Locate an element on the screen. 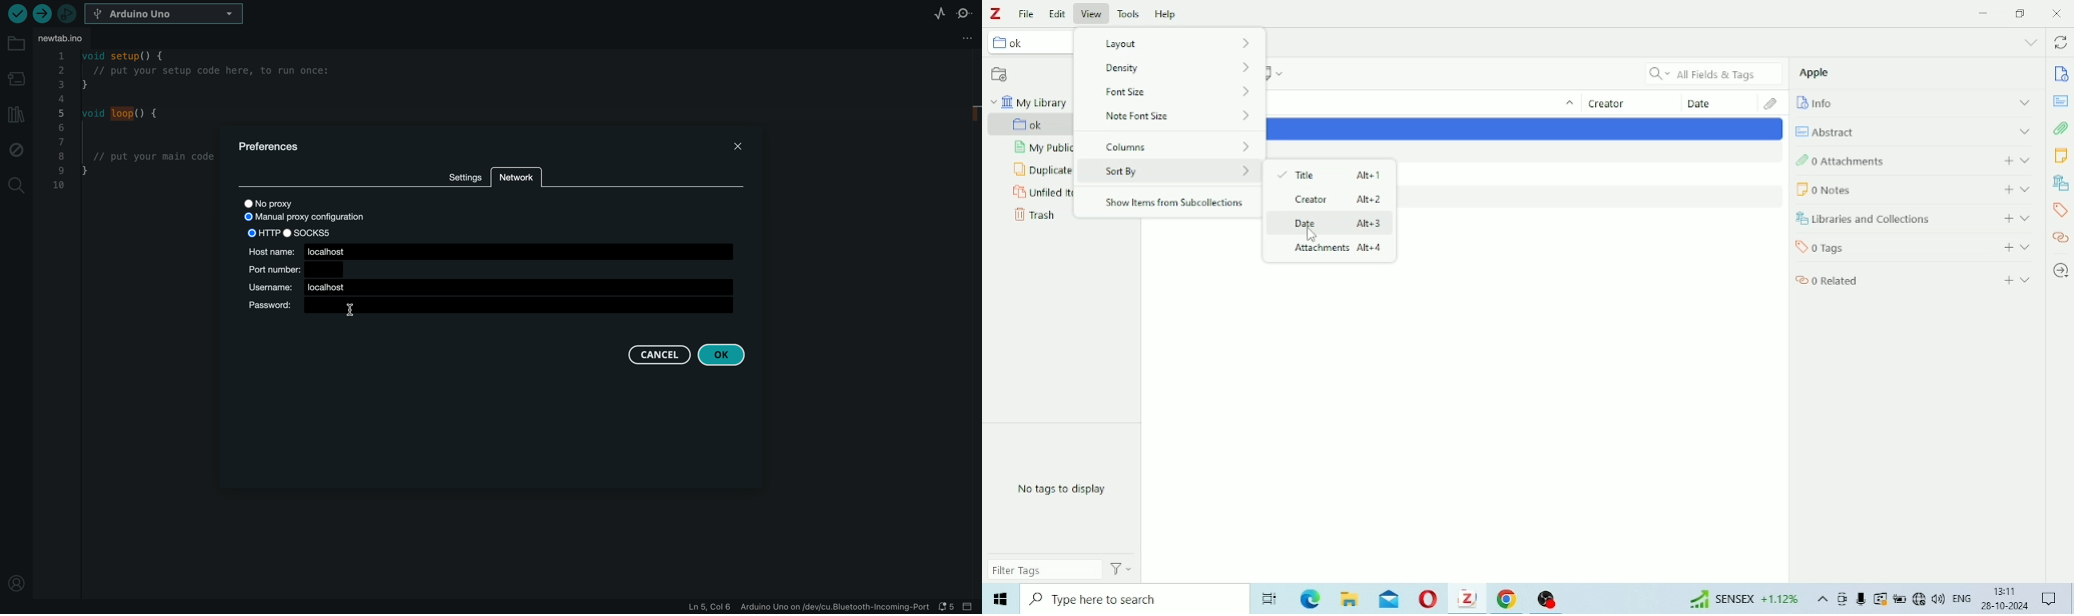  Search All Fields & Tags is located at coordinates (1709, 72).